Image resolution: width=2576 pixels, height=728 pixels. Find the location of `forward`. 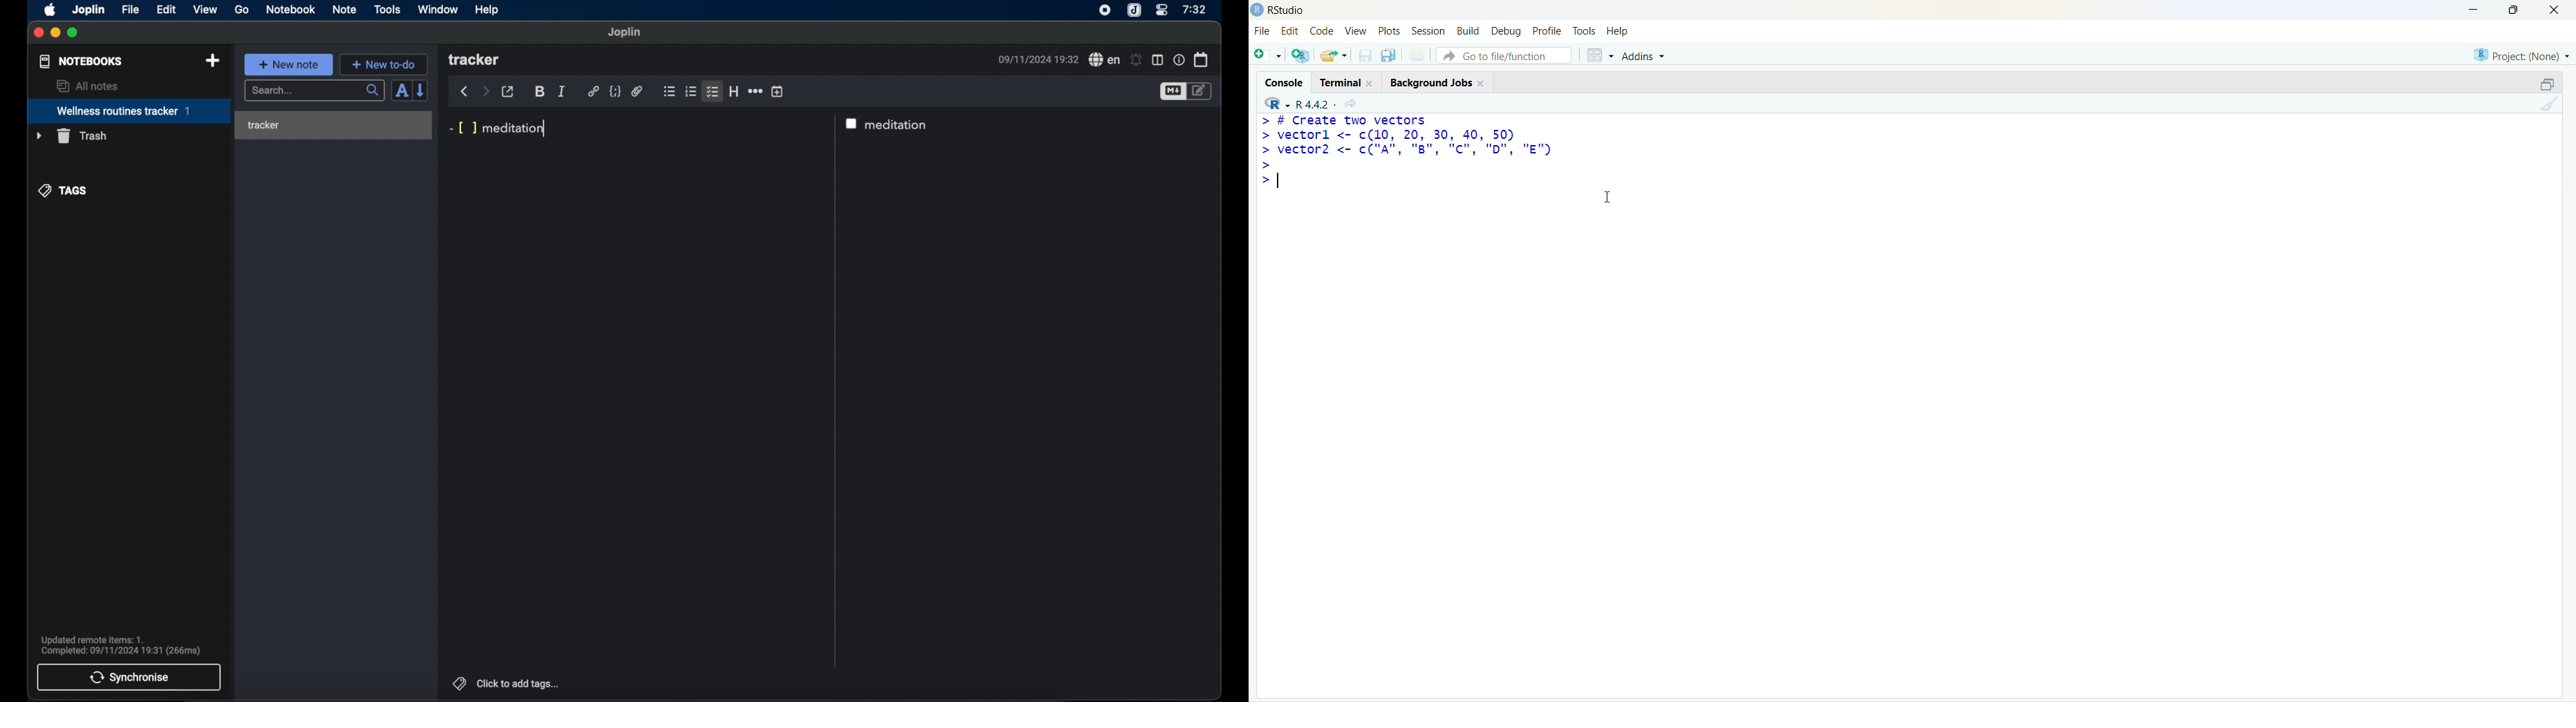

forward is located at coordinates (485, 91).